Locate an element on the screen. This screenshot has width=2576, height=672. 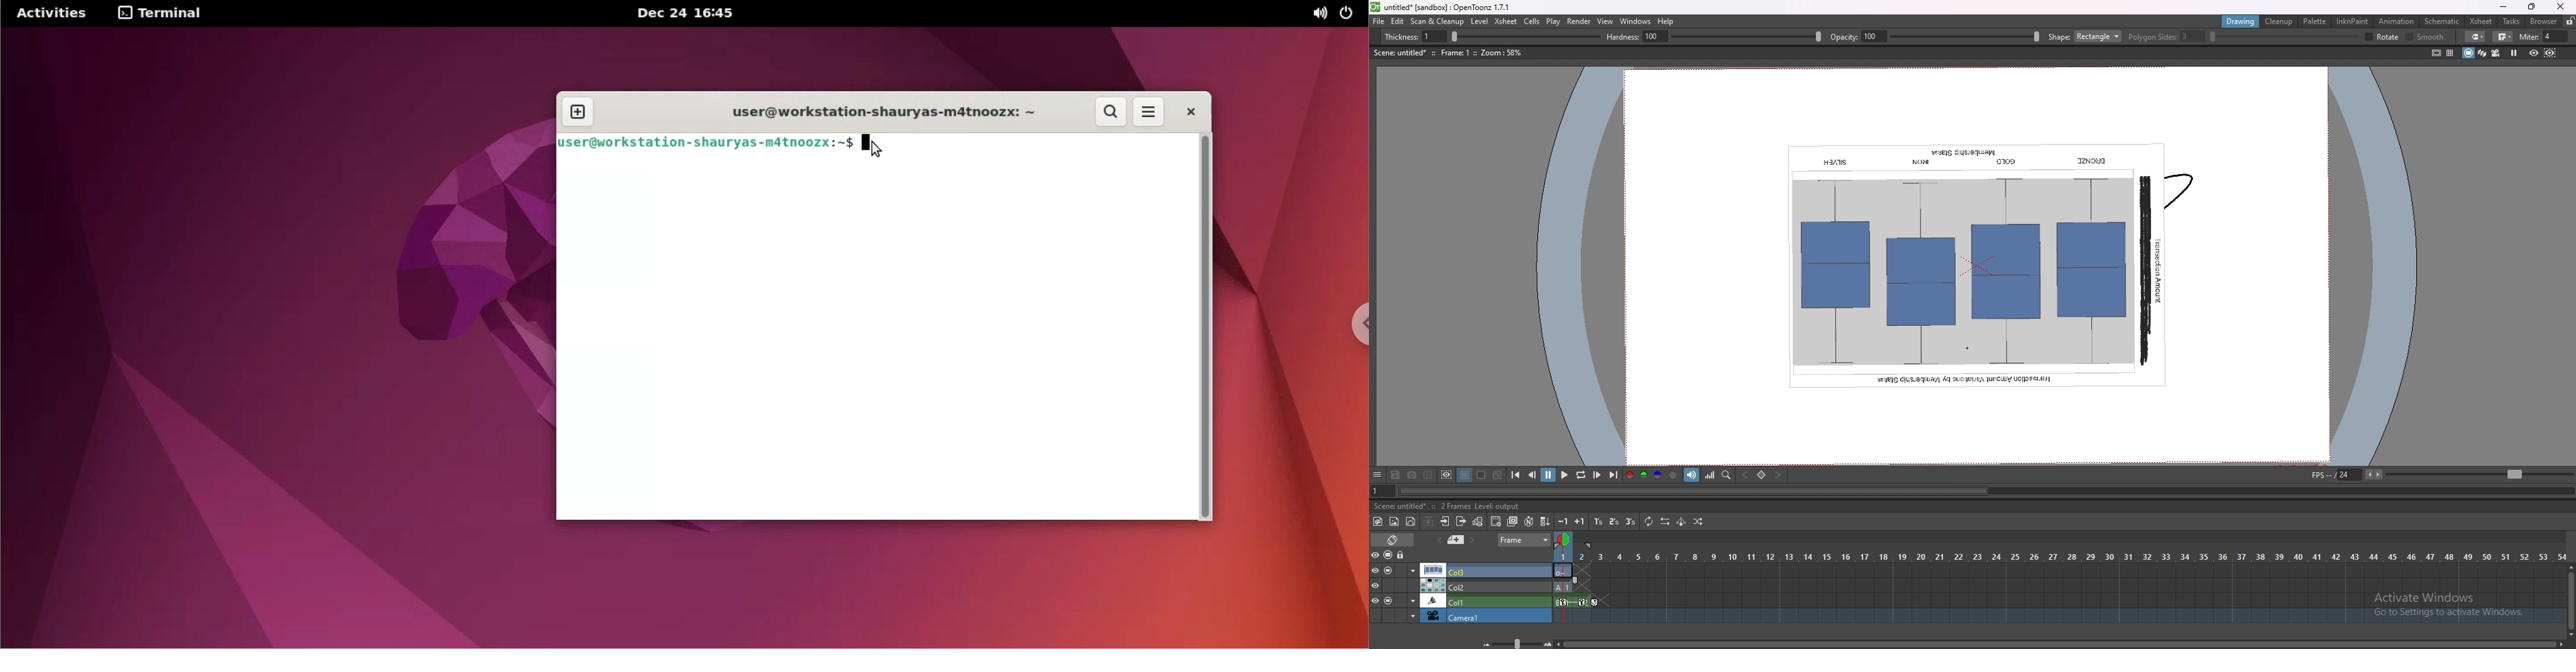
view is located at coordinates (1605, 21).